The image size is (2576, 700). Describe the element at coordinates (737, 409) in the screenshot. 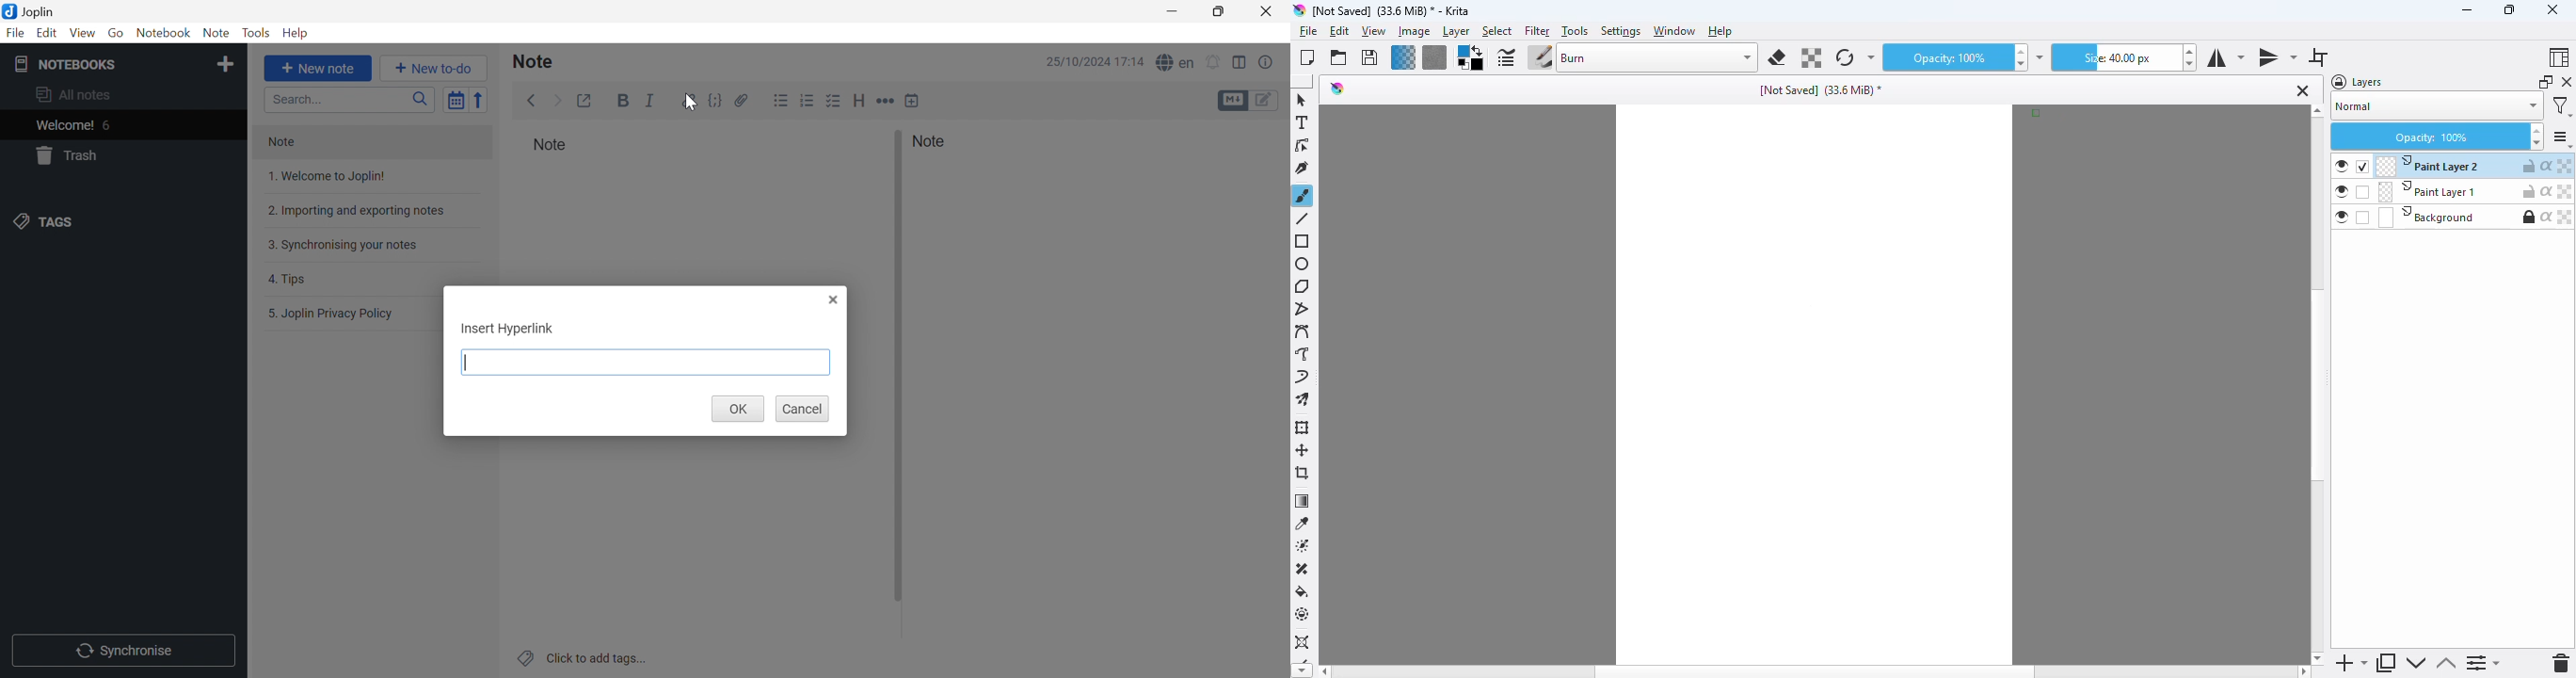

I see `OK` at that location.